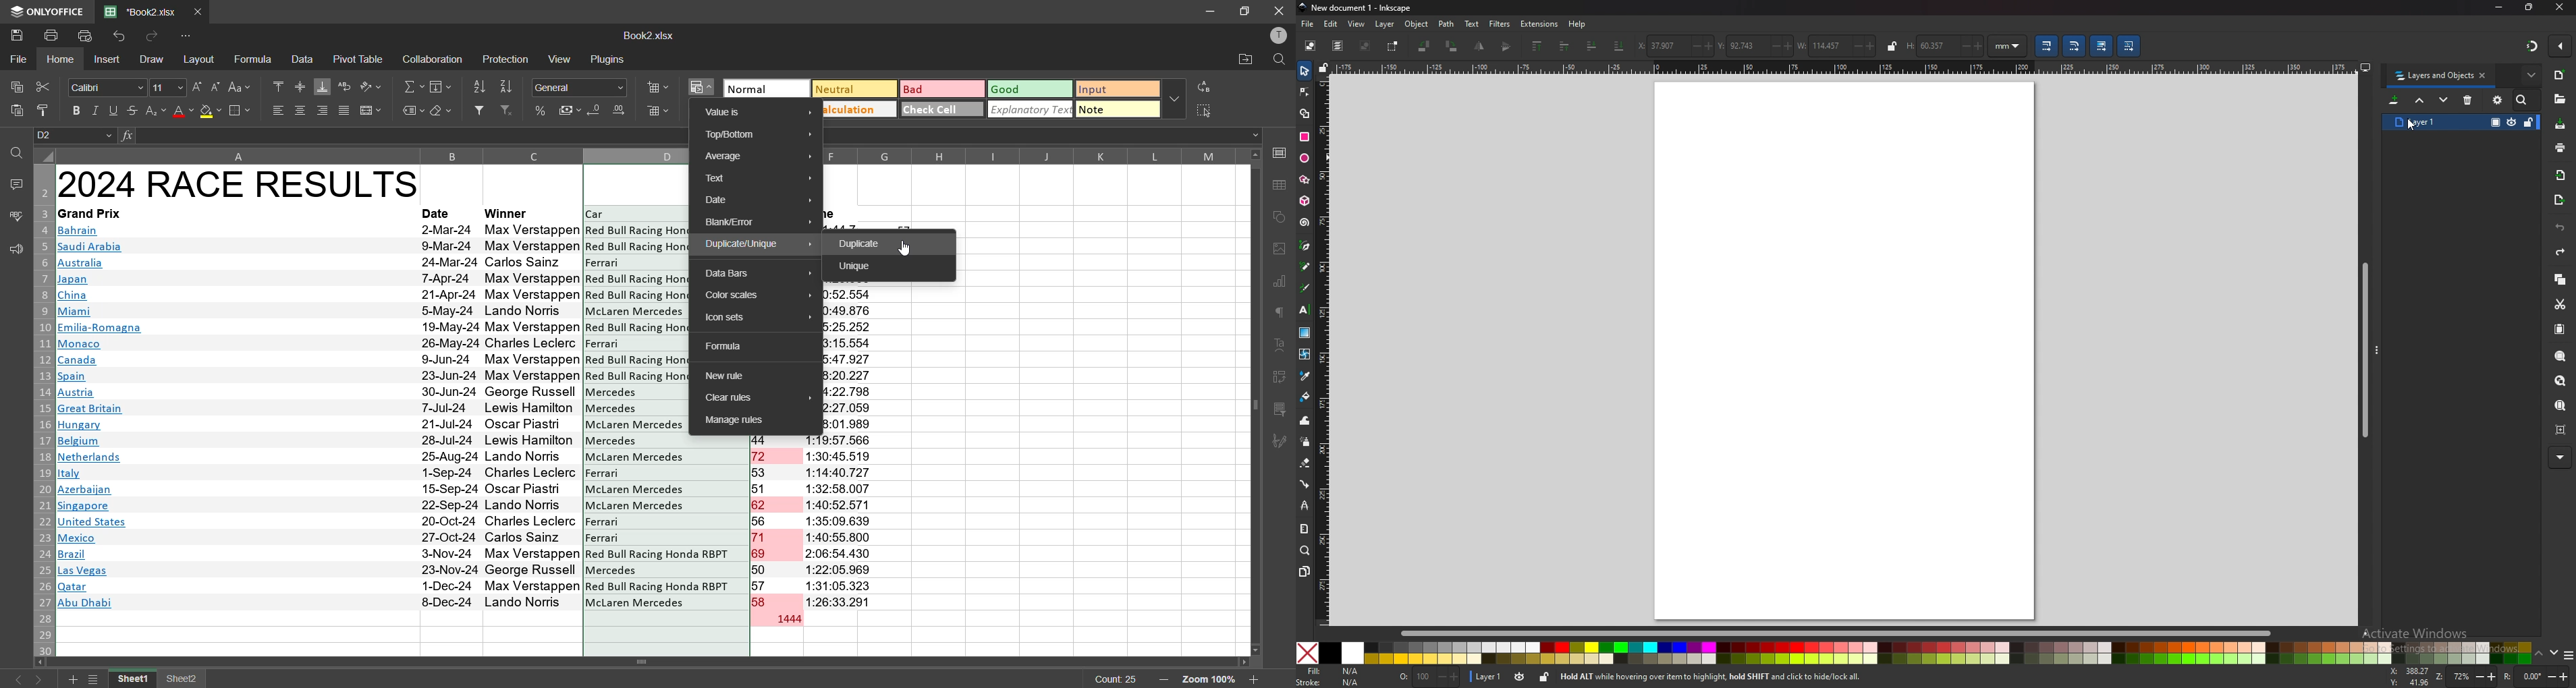 This screenshot has width=2576, height=700. Describe the element at coordinates (759, 201) in the screenshot. I see `date` at that location.